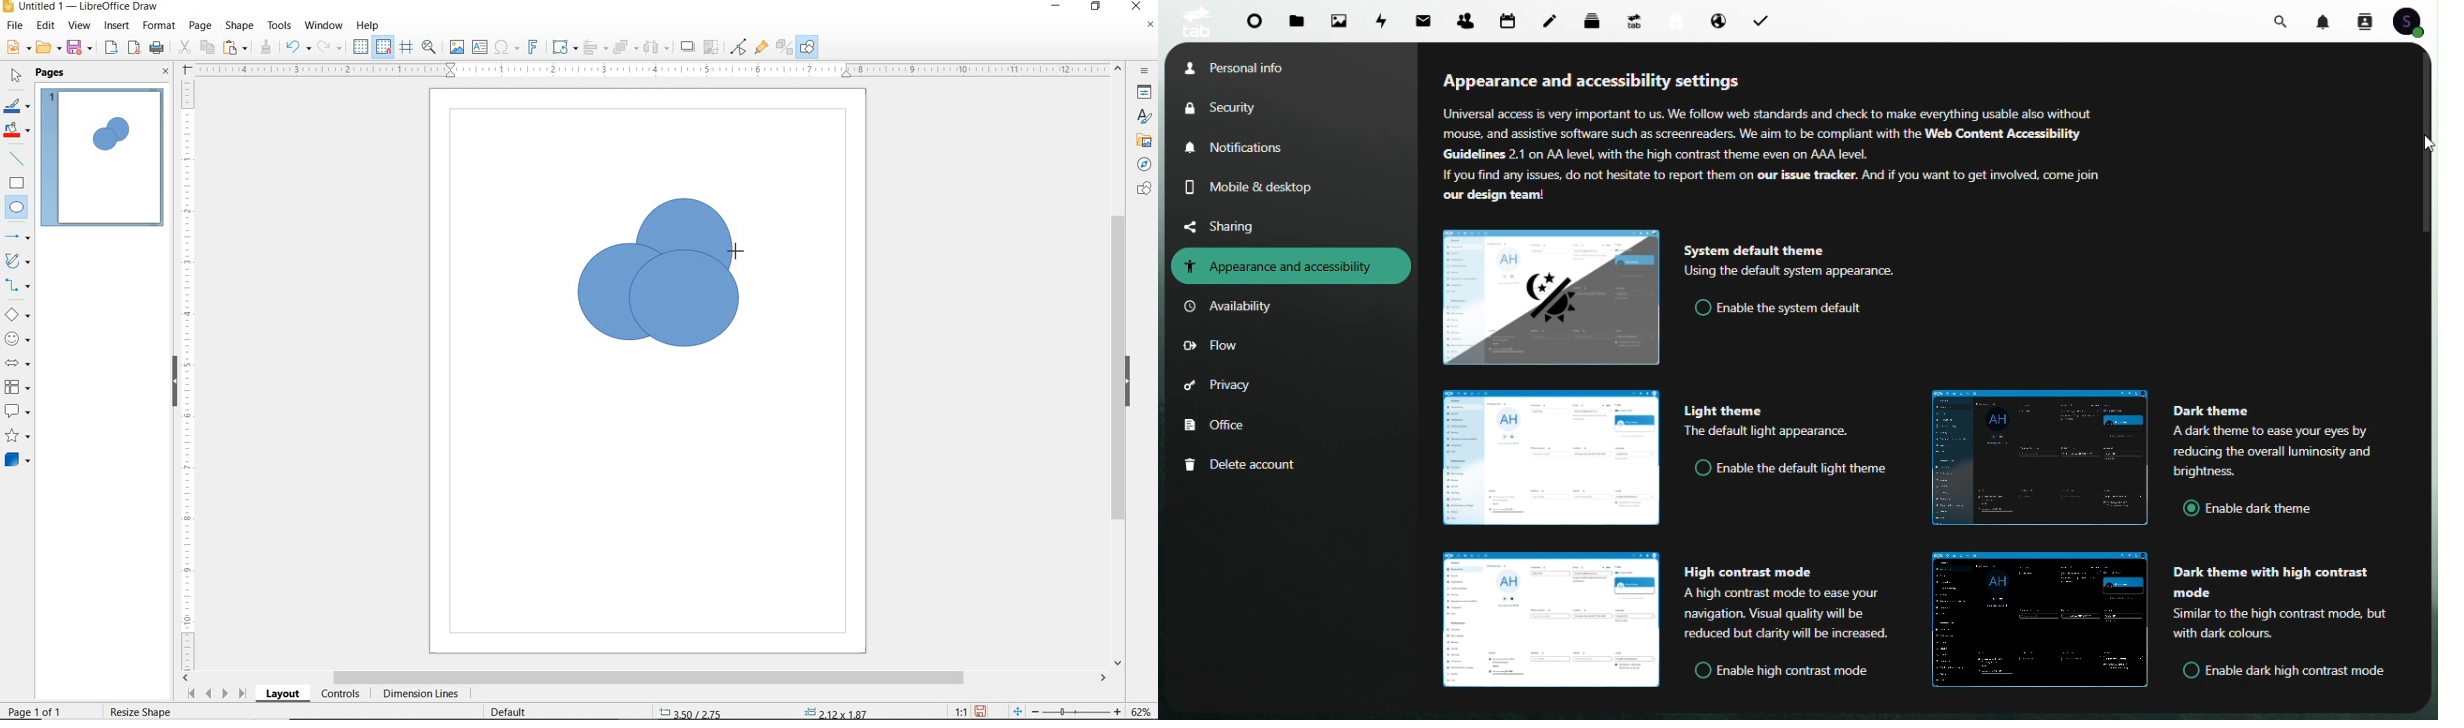 Image resolution: width=2464 pixels, height=728 pixels. Describe the element at coordinates (2326, 20) in the screenshot. I see `Notifications` at that location.